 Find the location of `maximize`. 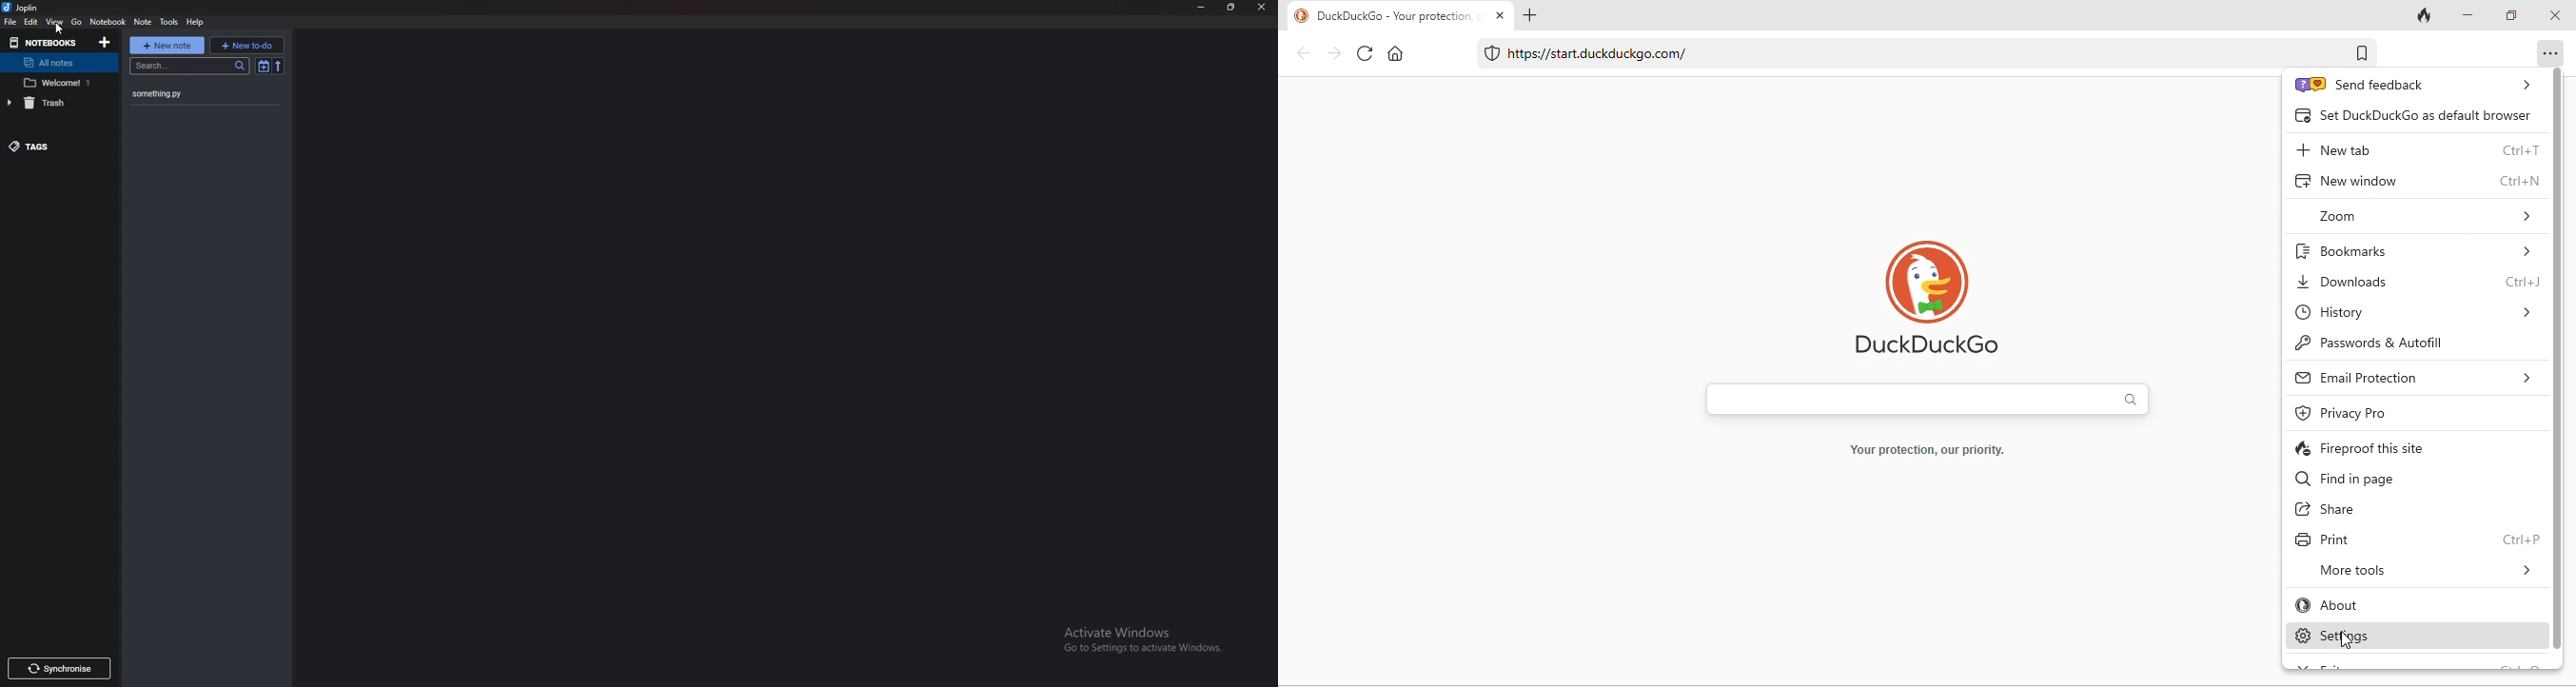

maximize is located at coordinates (2513, 17).